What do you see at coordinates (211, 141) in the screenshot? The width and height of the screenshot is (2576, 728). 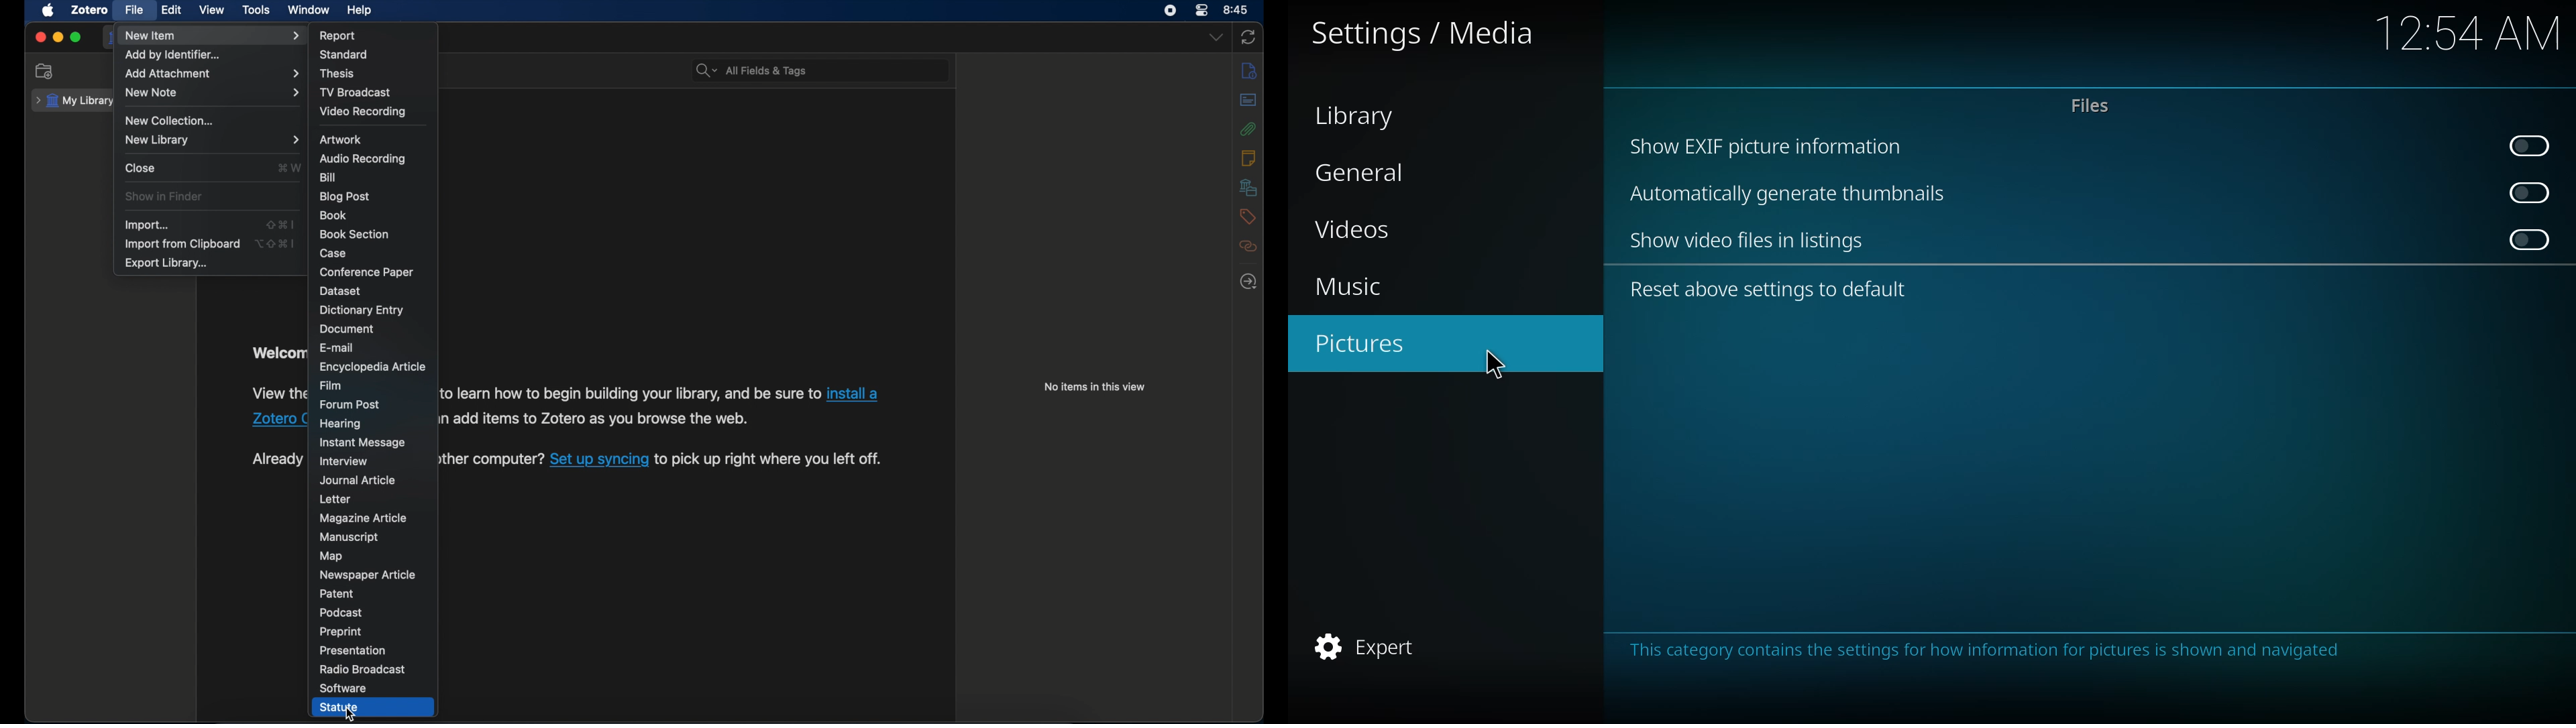 I see `new library` at bounding box center [211, 141].